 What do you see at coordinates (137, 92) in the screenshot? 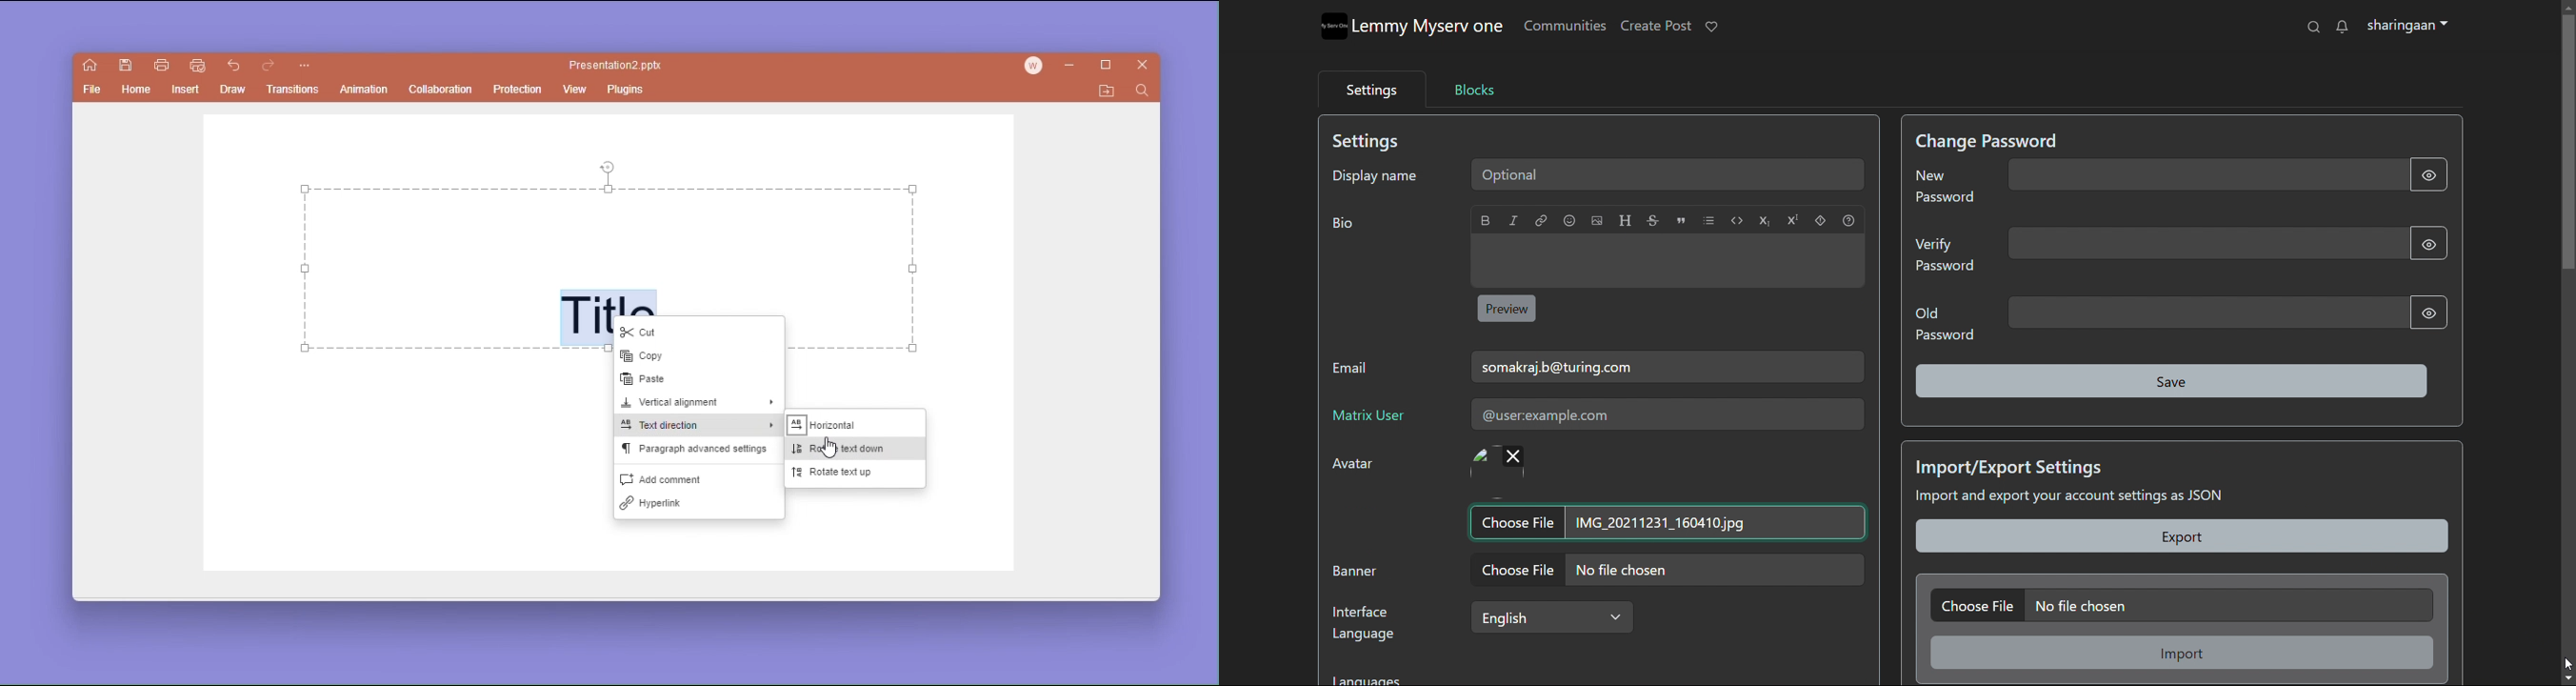
I see `home` at bounding box center [137, 92].